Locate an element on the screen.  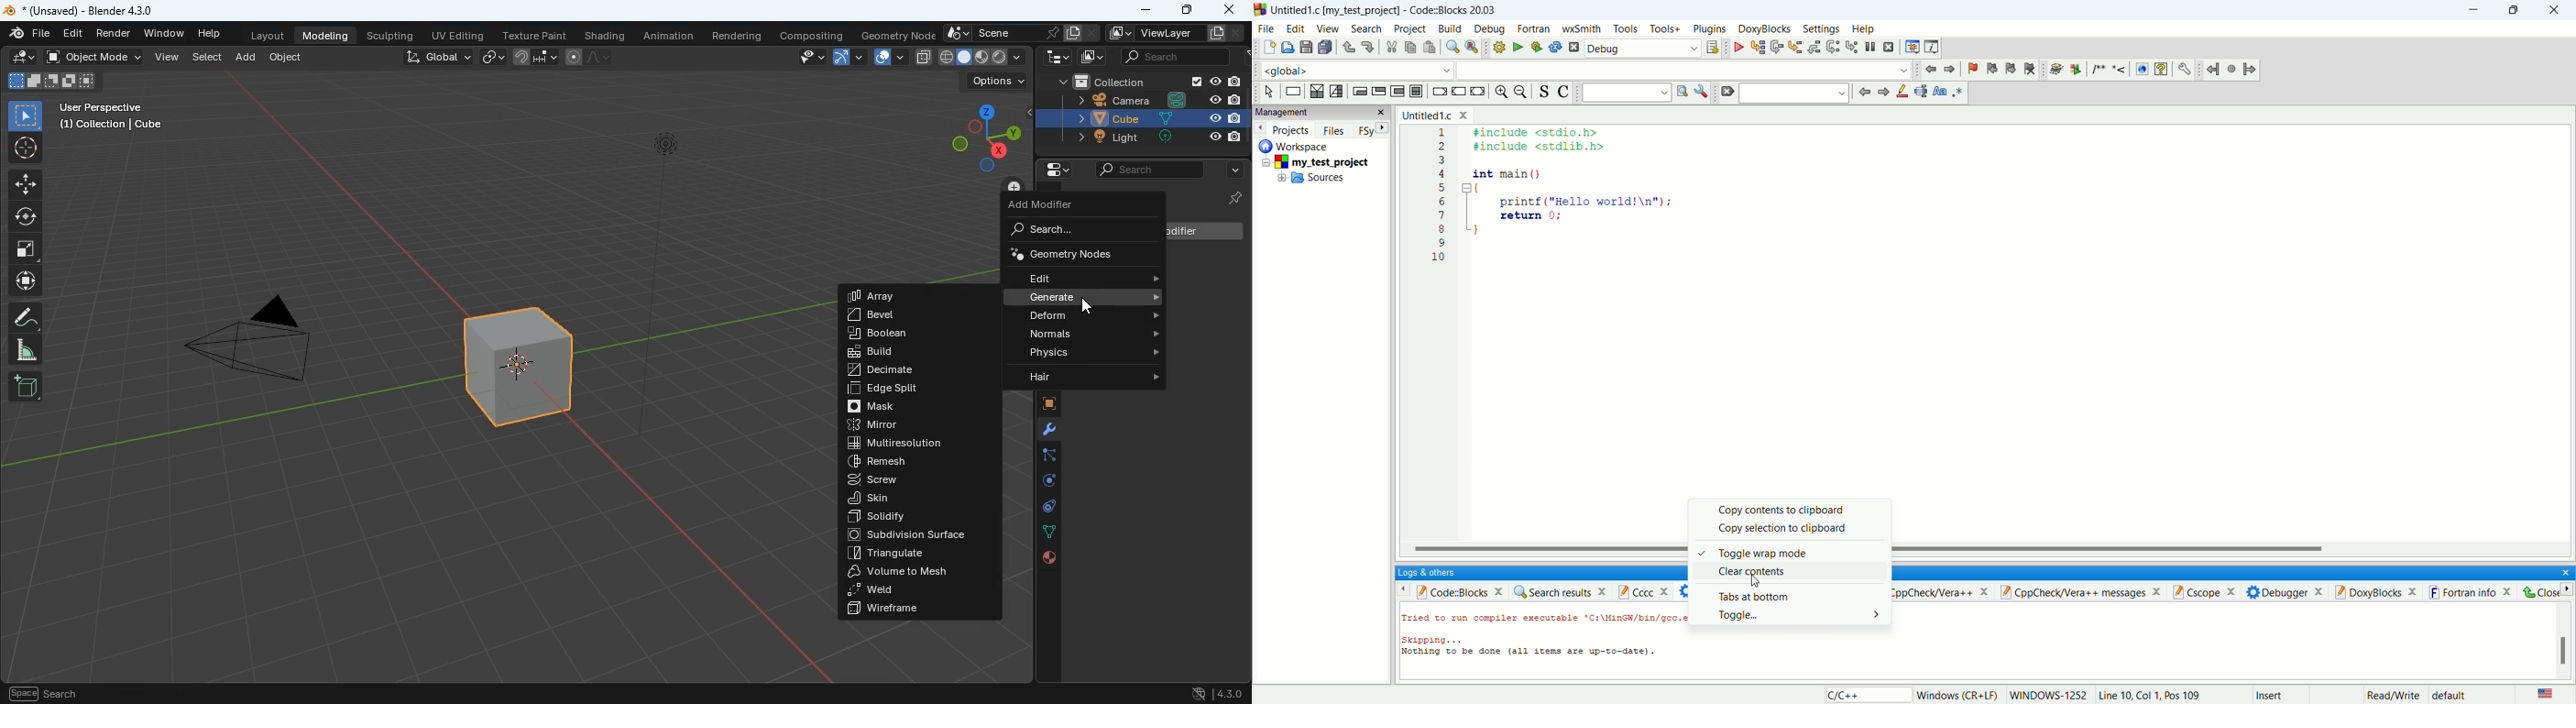
selected text is located at coordinates (1921, 91).